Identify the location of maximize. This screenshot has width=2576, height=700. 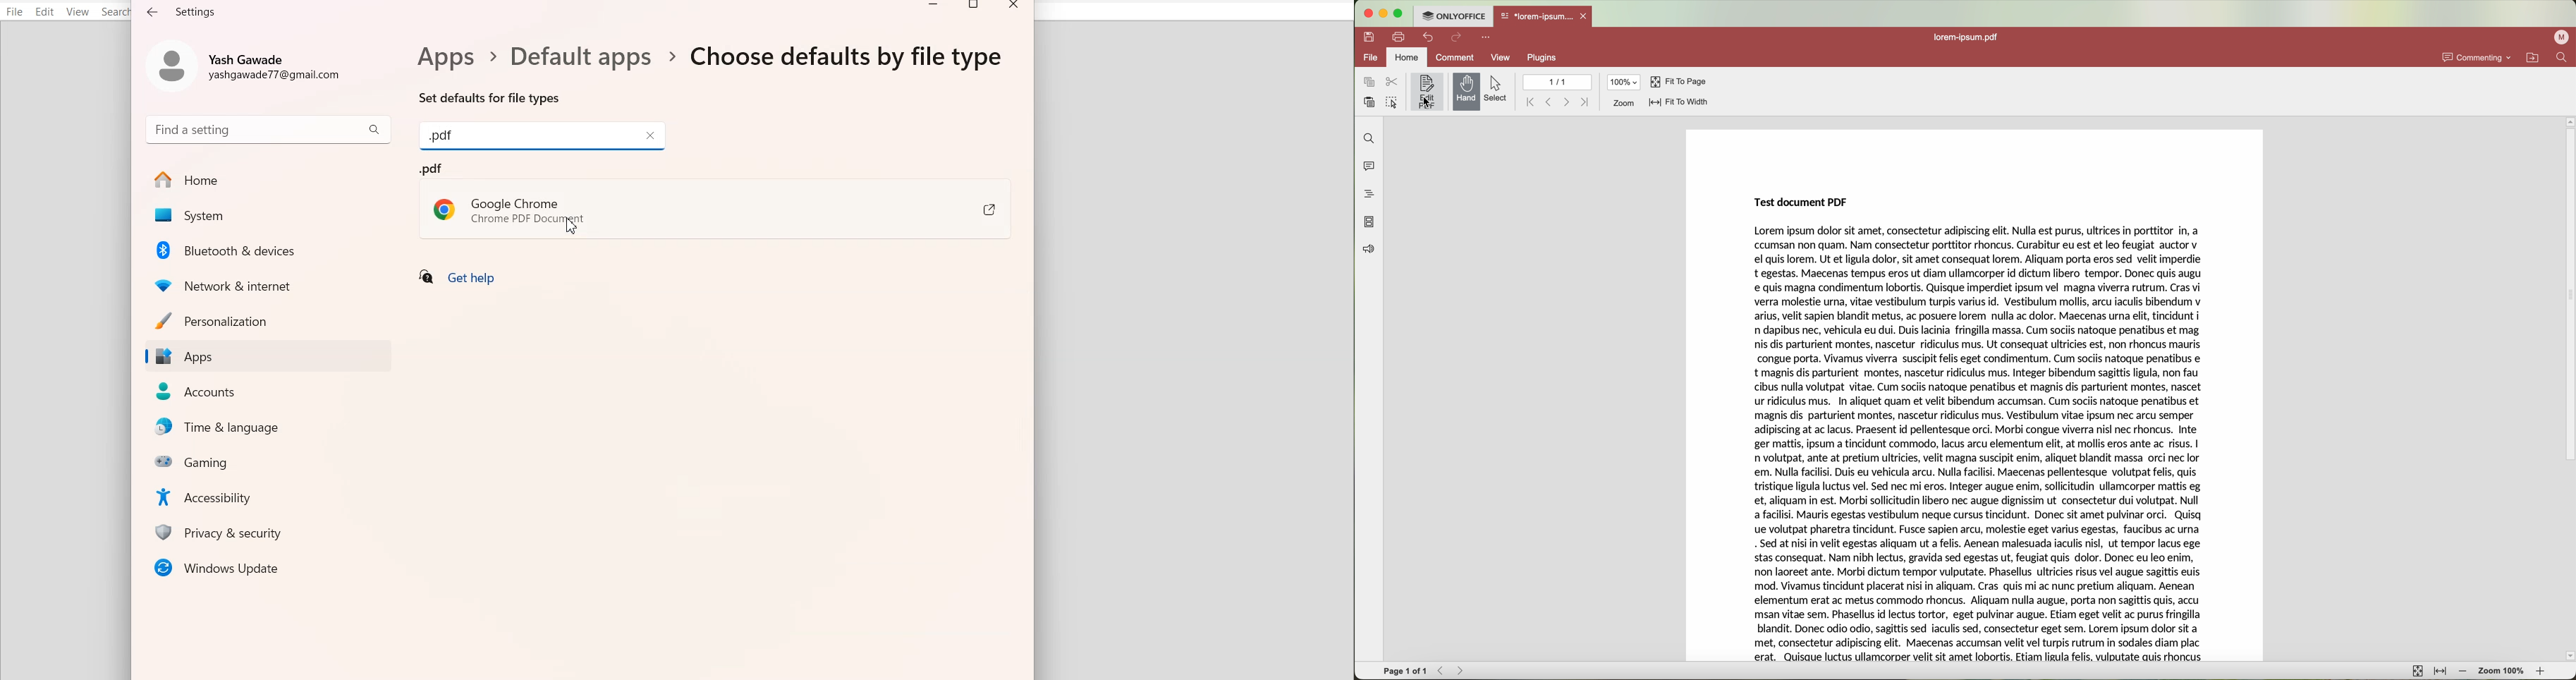
(1399, 15).